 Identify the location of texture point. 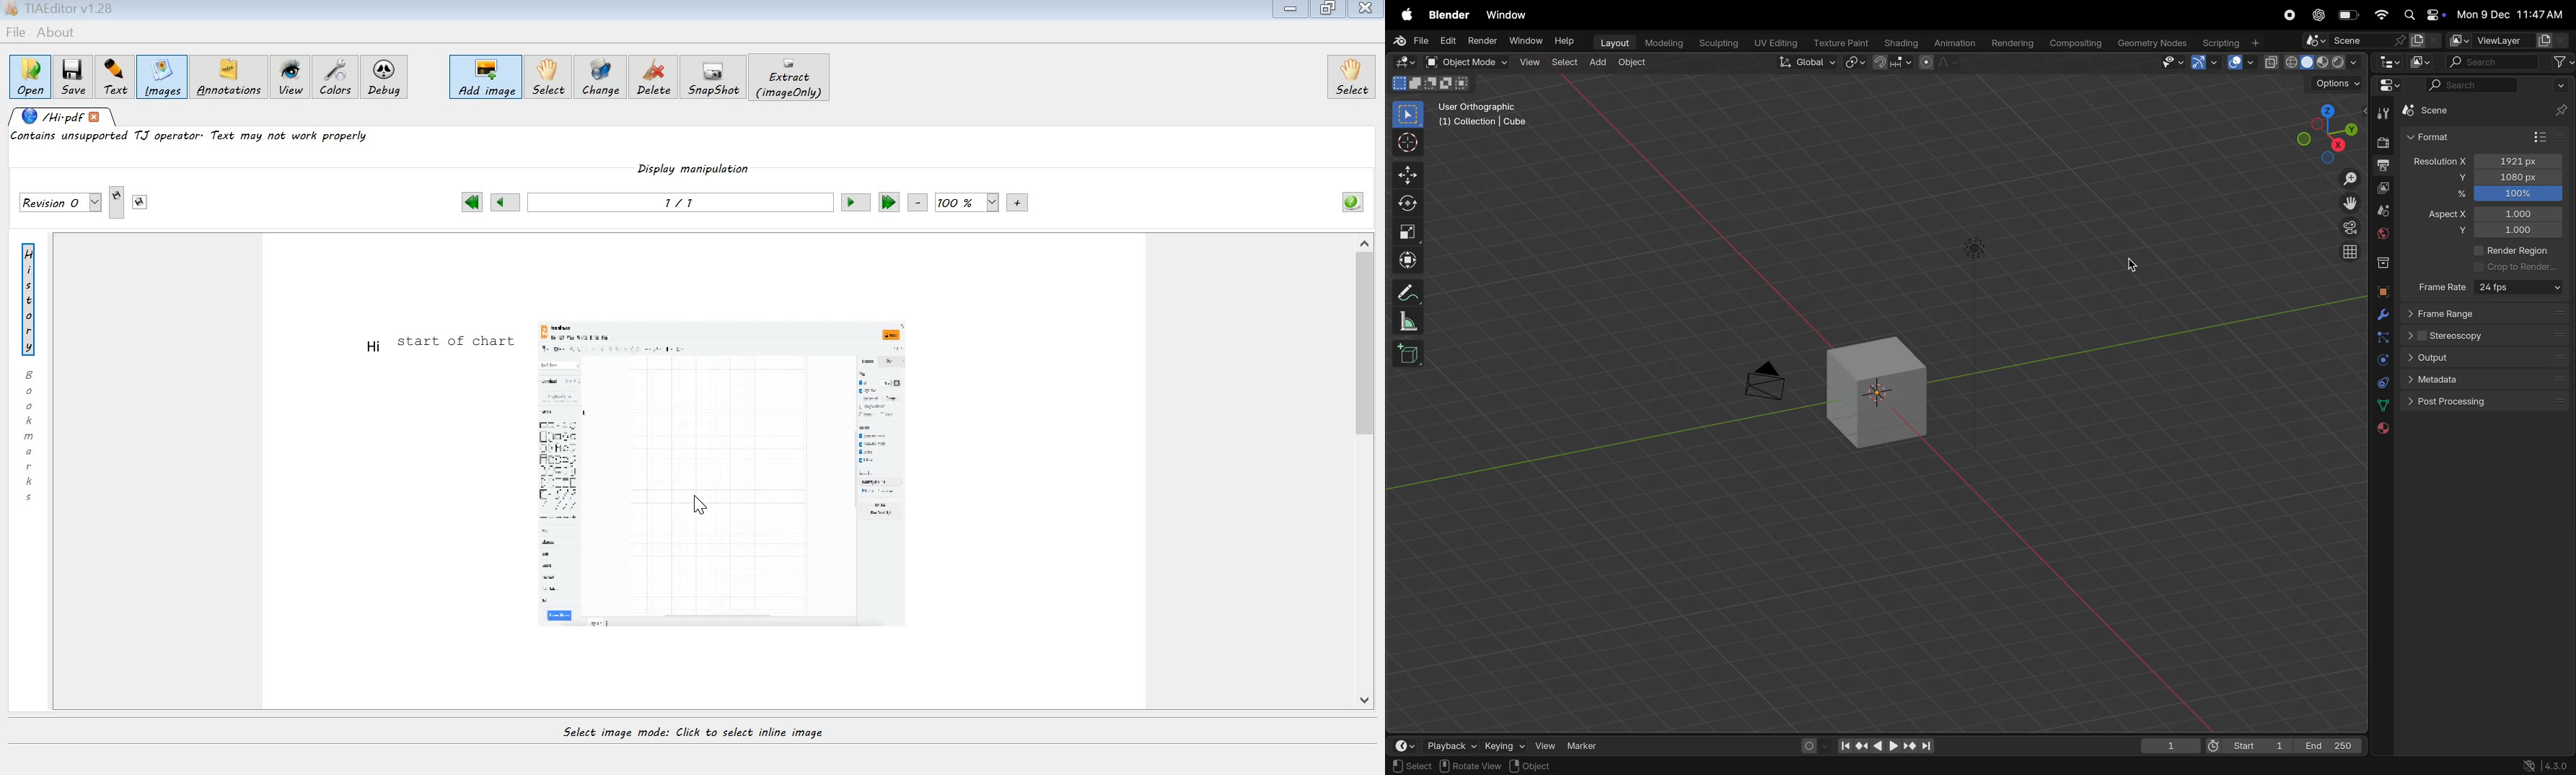
(1842, 42).